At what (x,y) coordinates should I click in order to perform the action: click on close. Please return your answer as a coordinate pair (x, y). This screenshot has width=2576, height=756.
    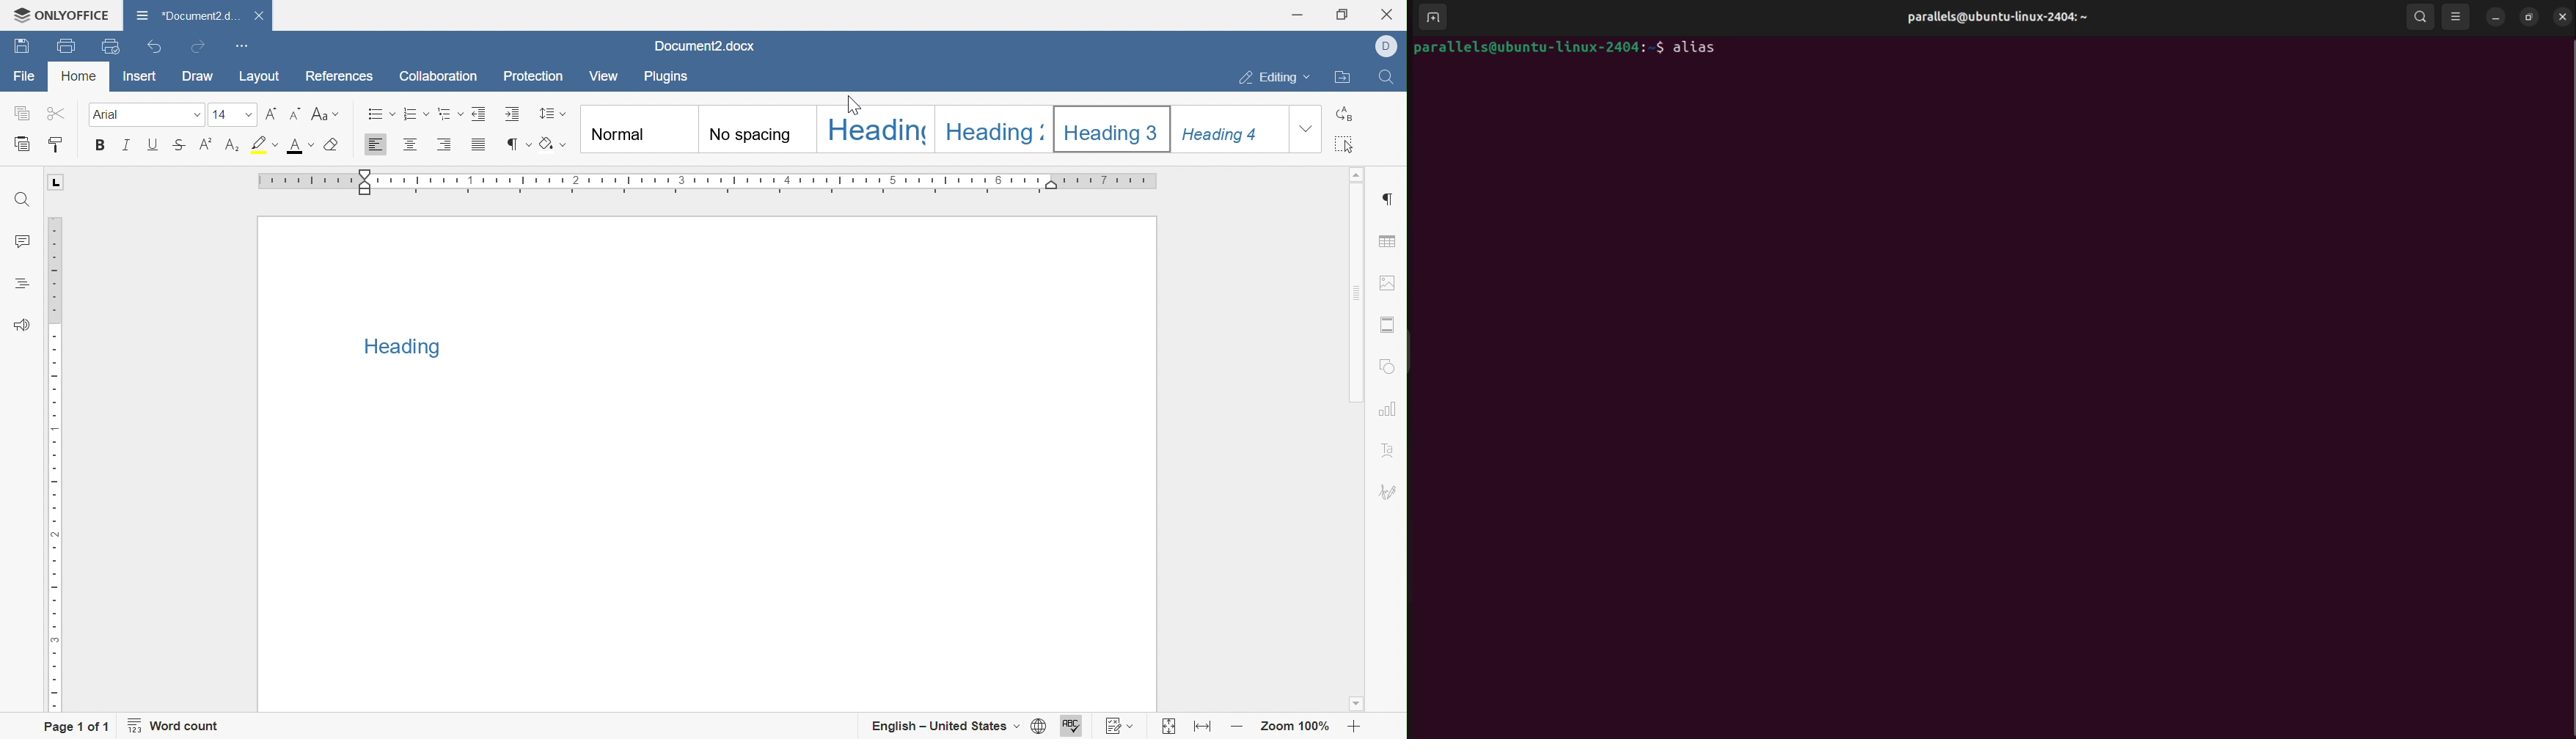
    Looking at the image, I should click on (2563, 16).